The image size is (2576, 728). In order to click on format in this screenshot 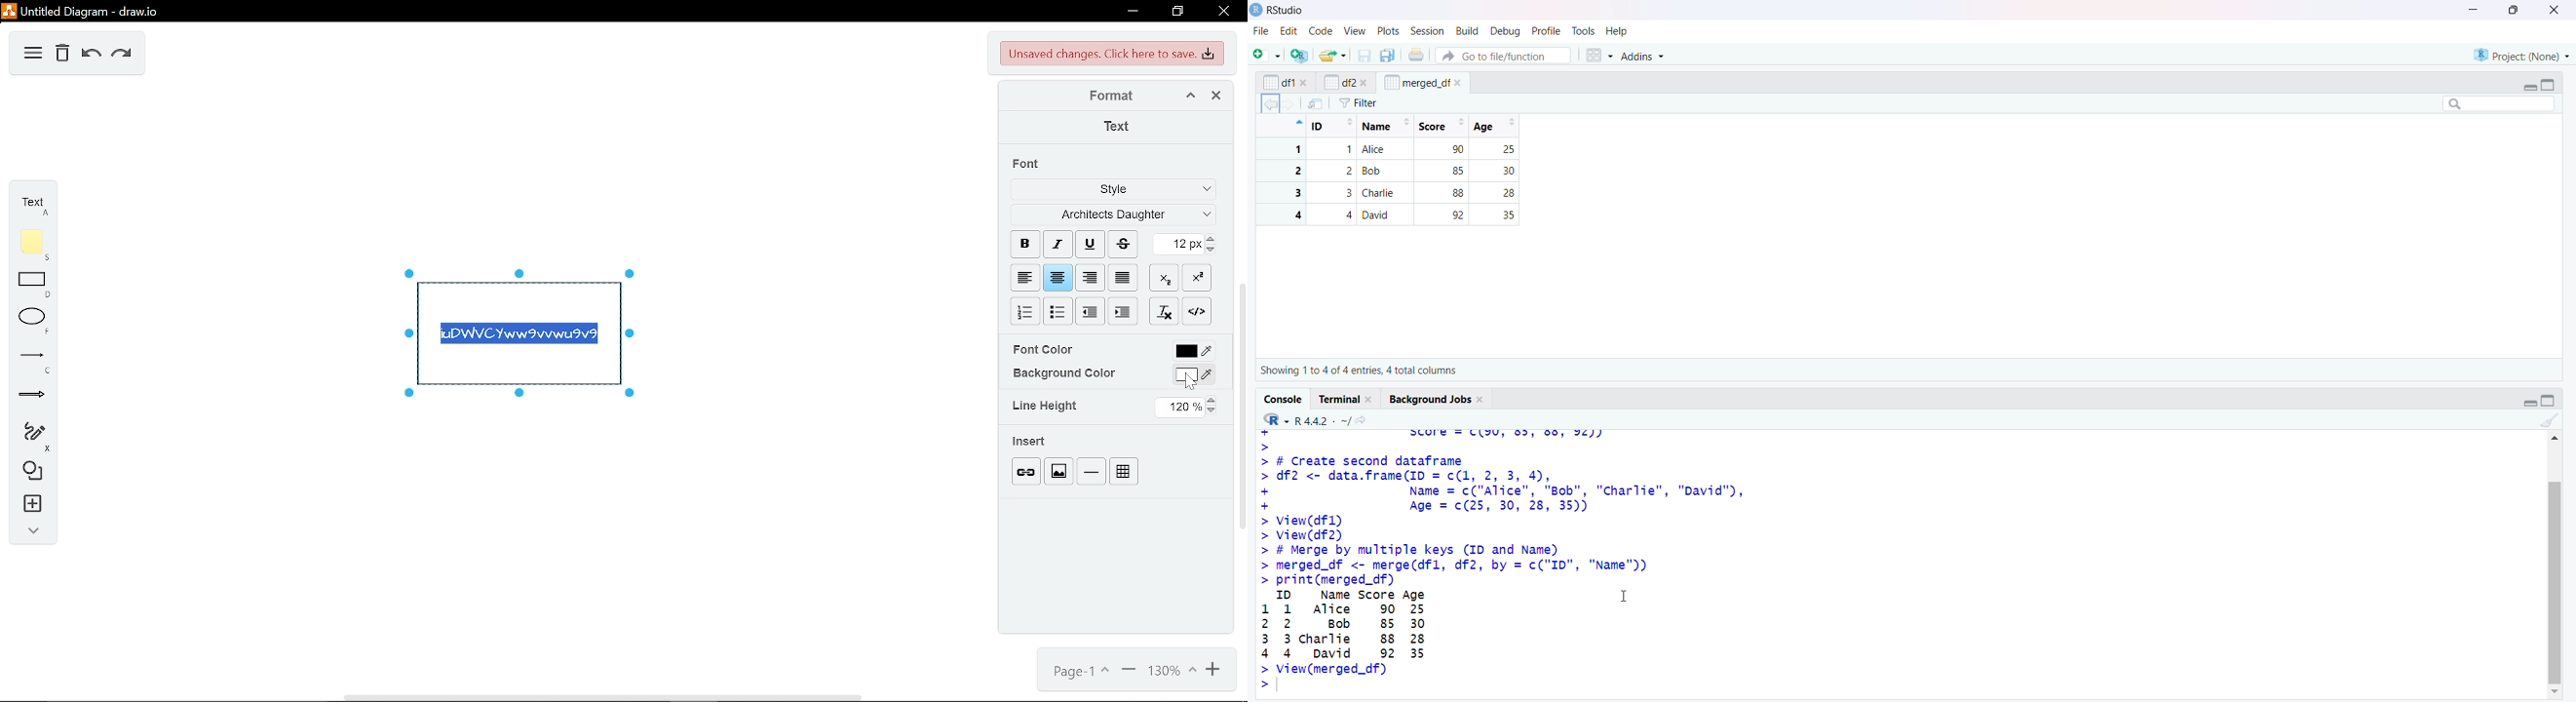, I will do `click(1104, 96)`.